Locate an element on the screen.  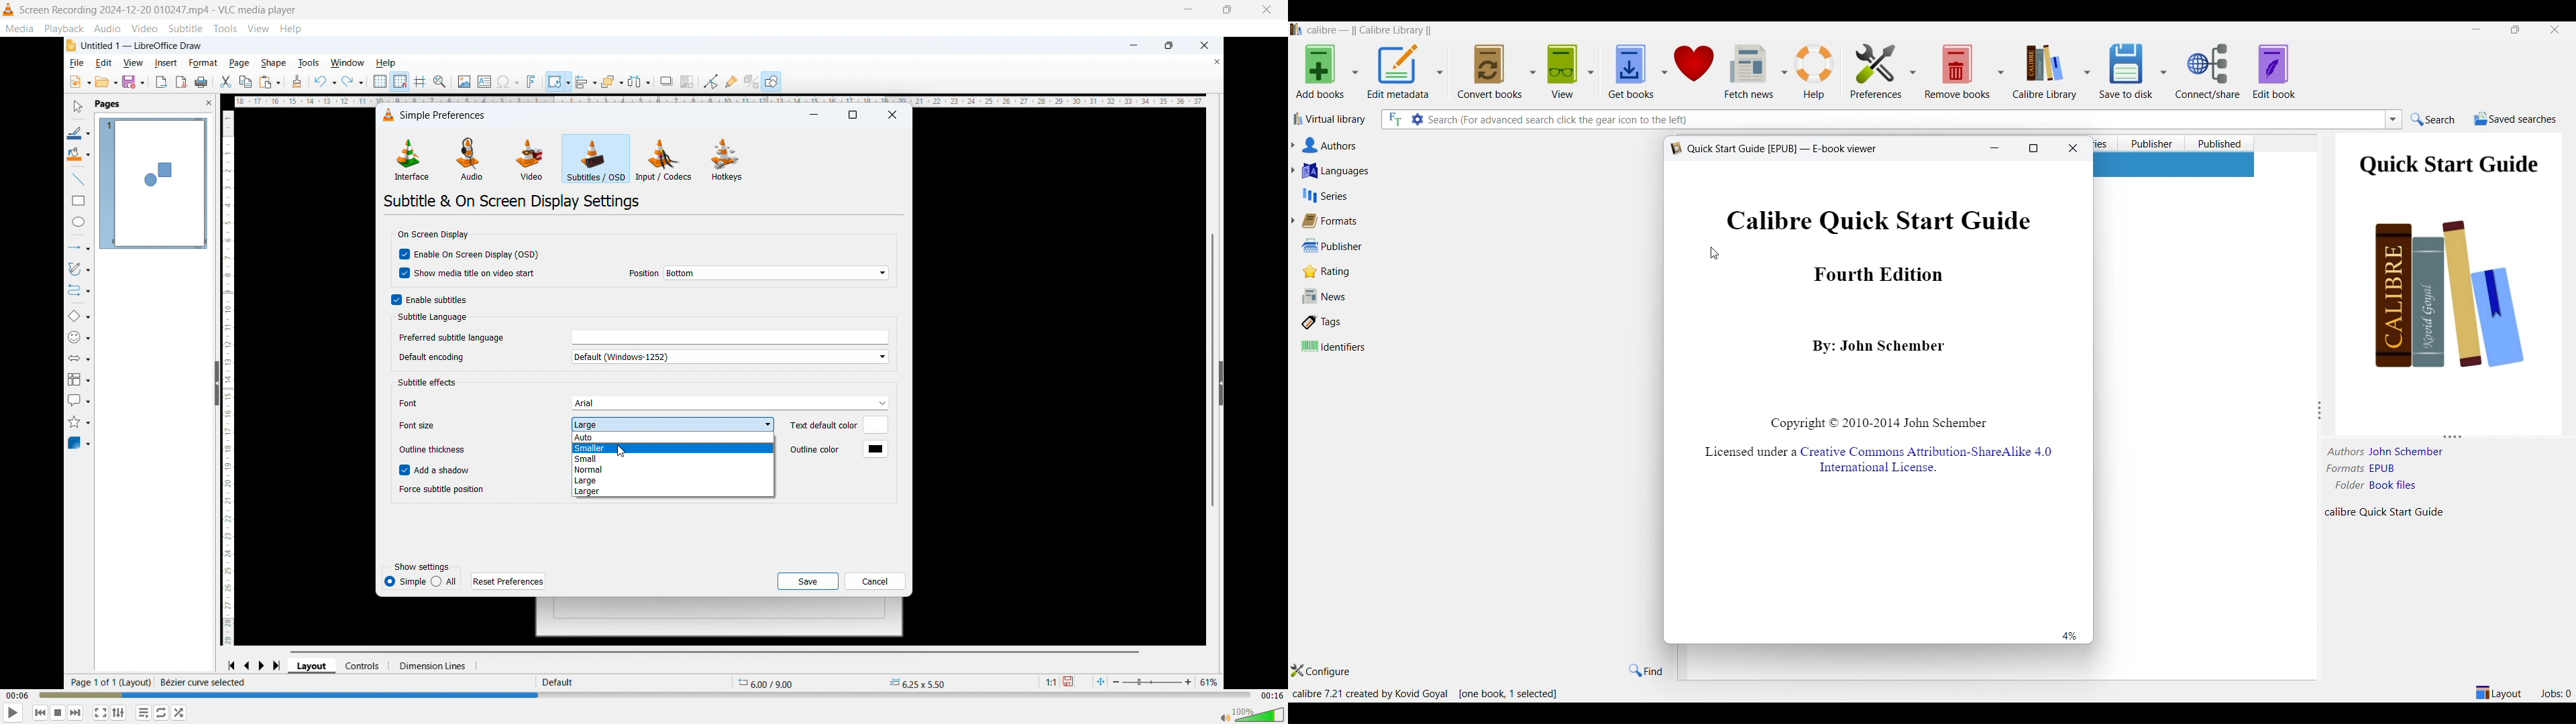
connect/share is located at coordinates (2210, 72).